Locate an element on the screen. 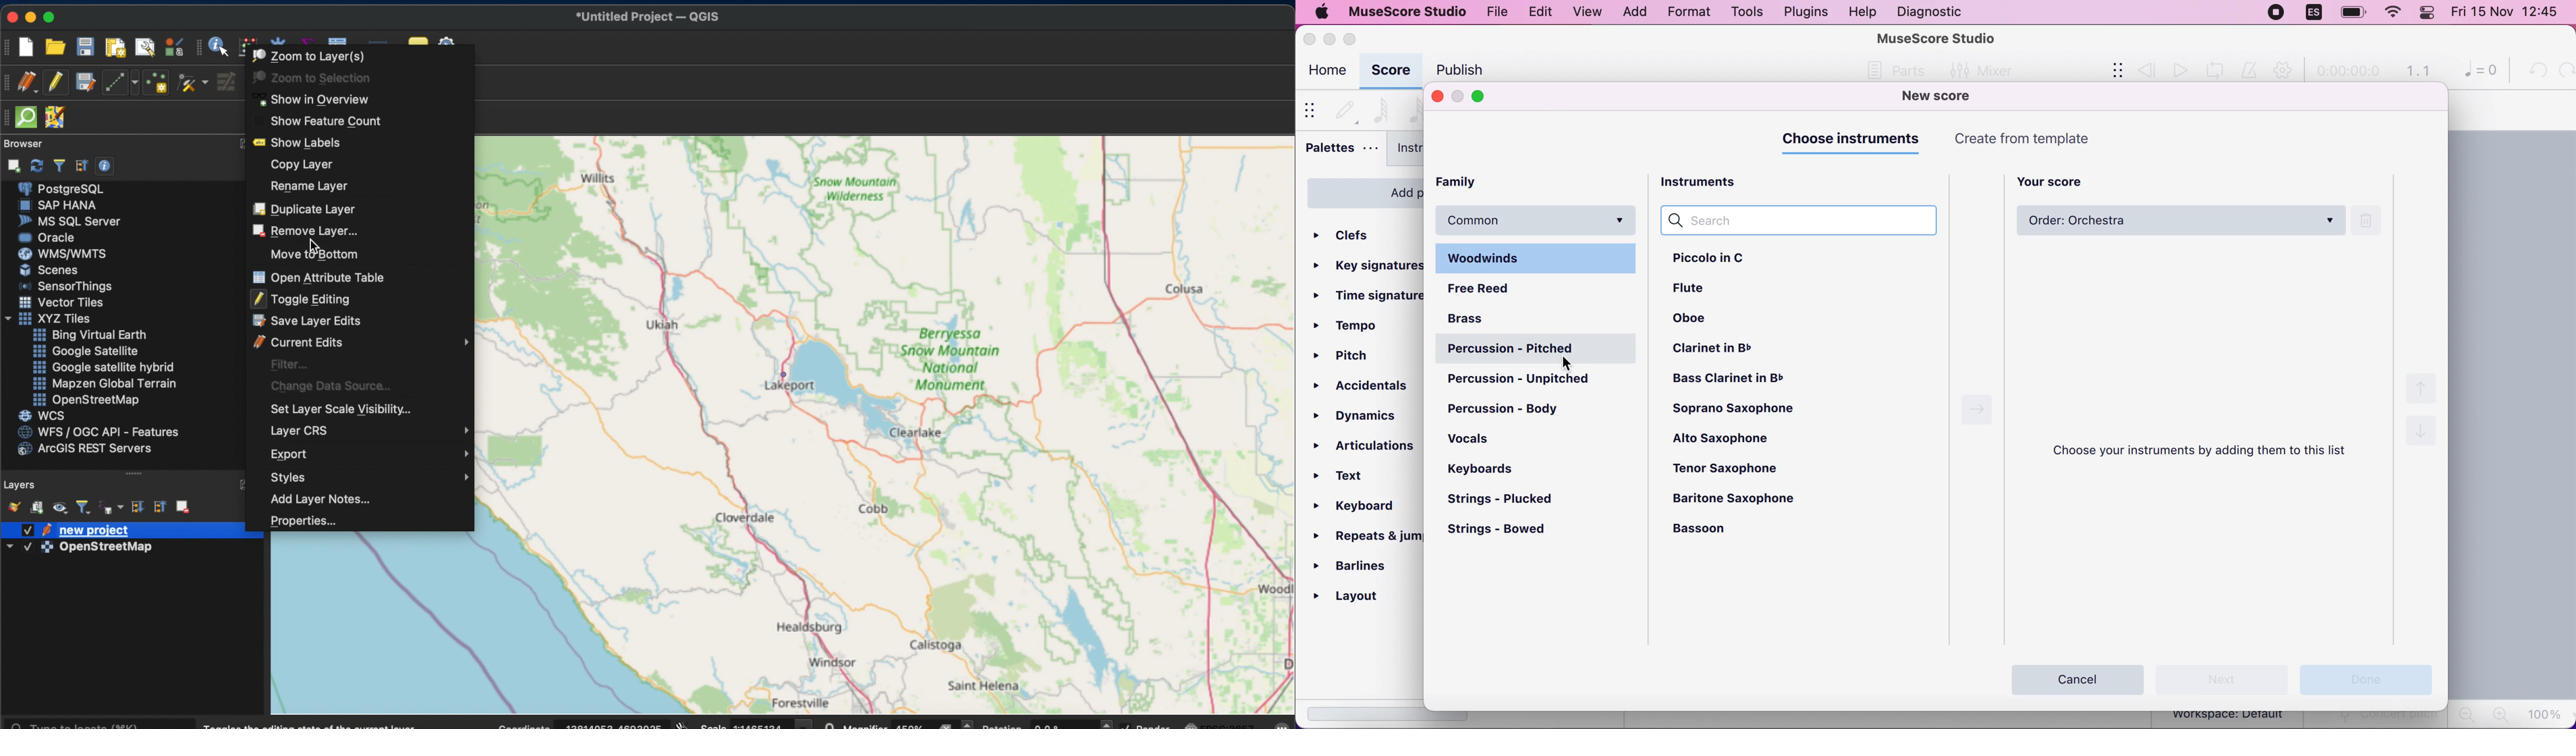  common is located at coordinates (1538, 220).